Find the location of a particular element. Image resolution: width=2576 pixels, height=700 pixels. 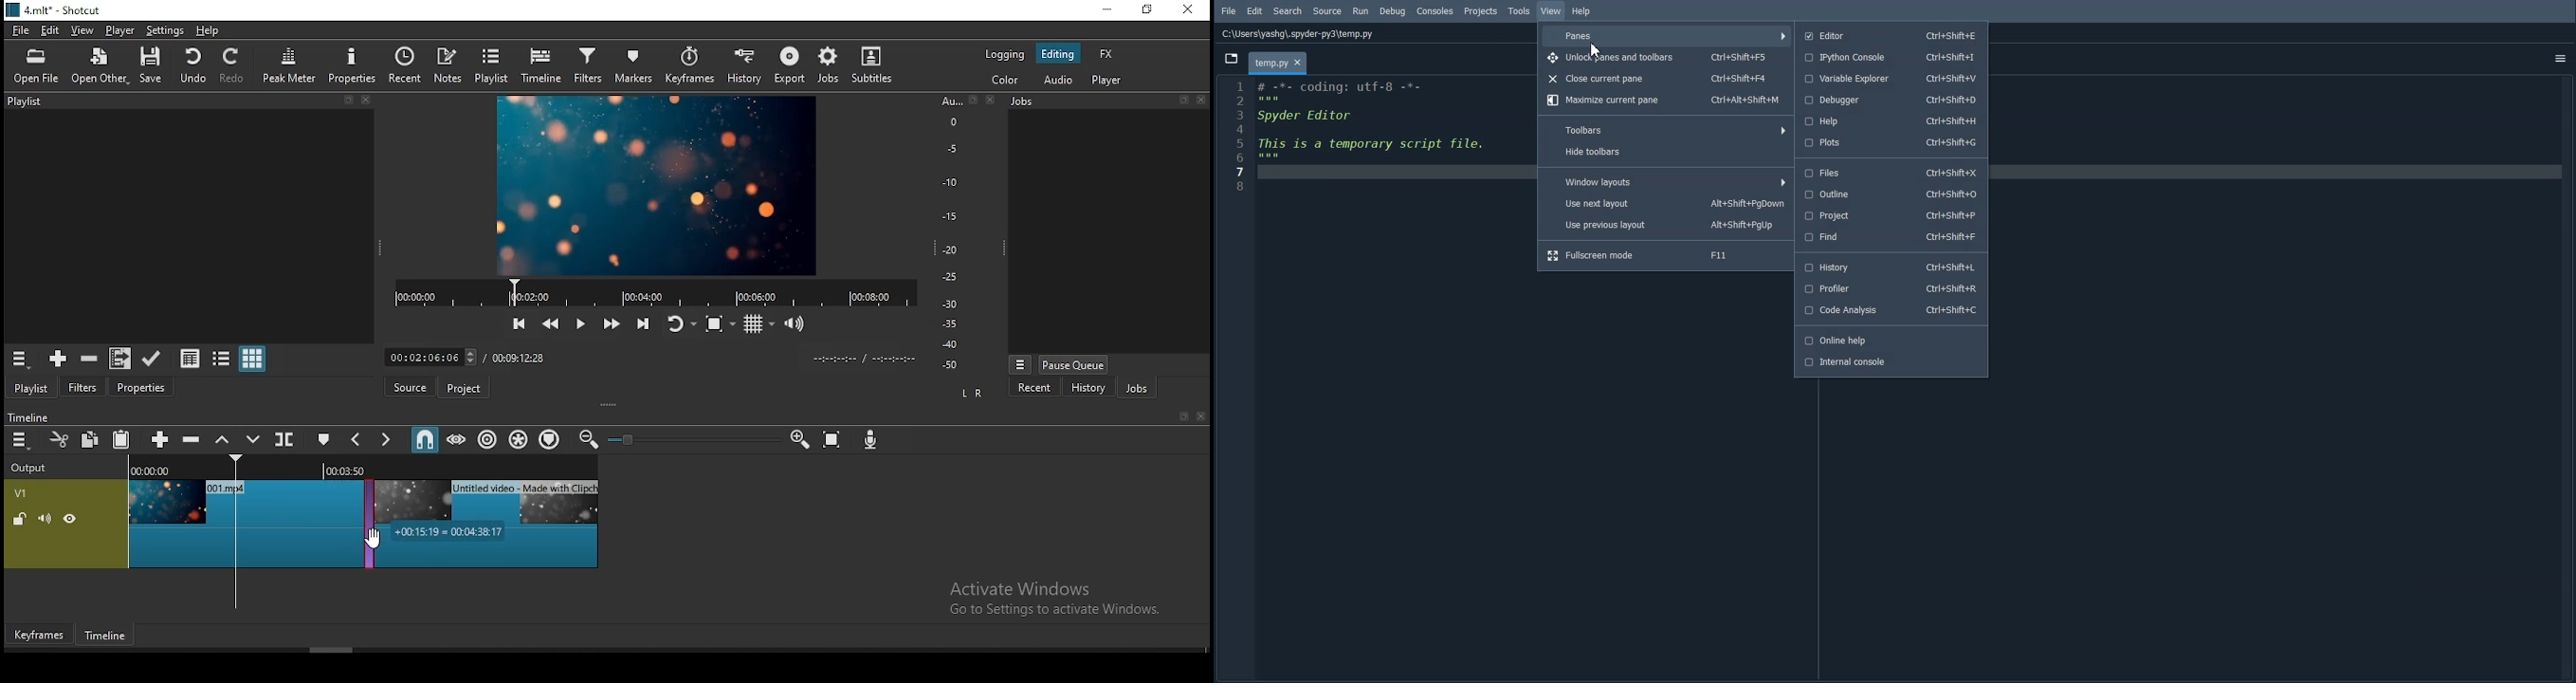

editing is located at coordinates (1057, 53).